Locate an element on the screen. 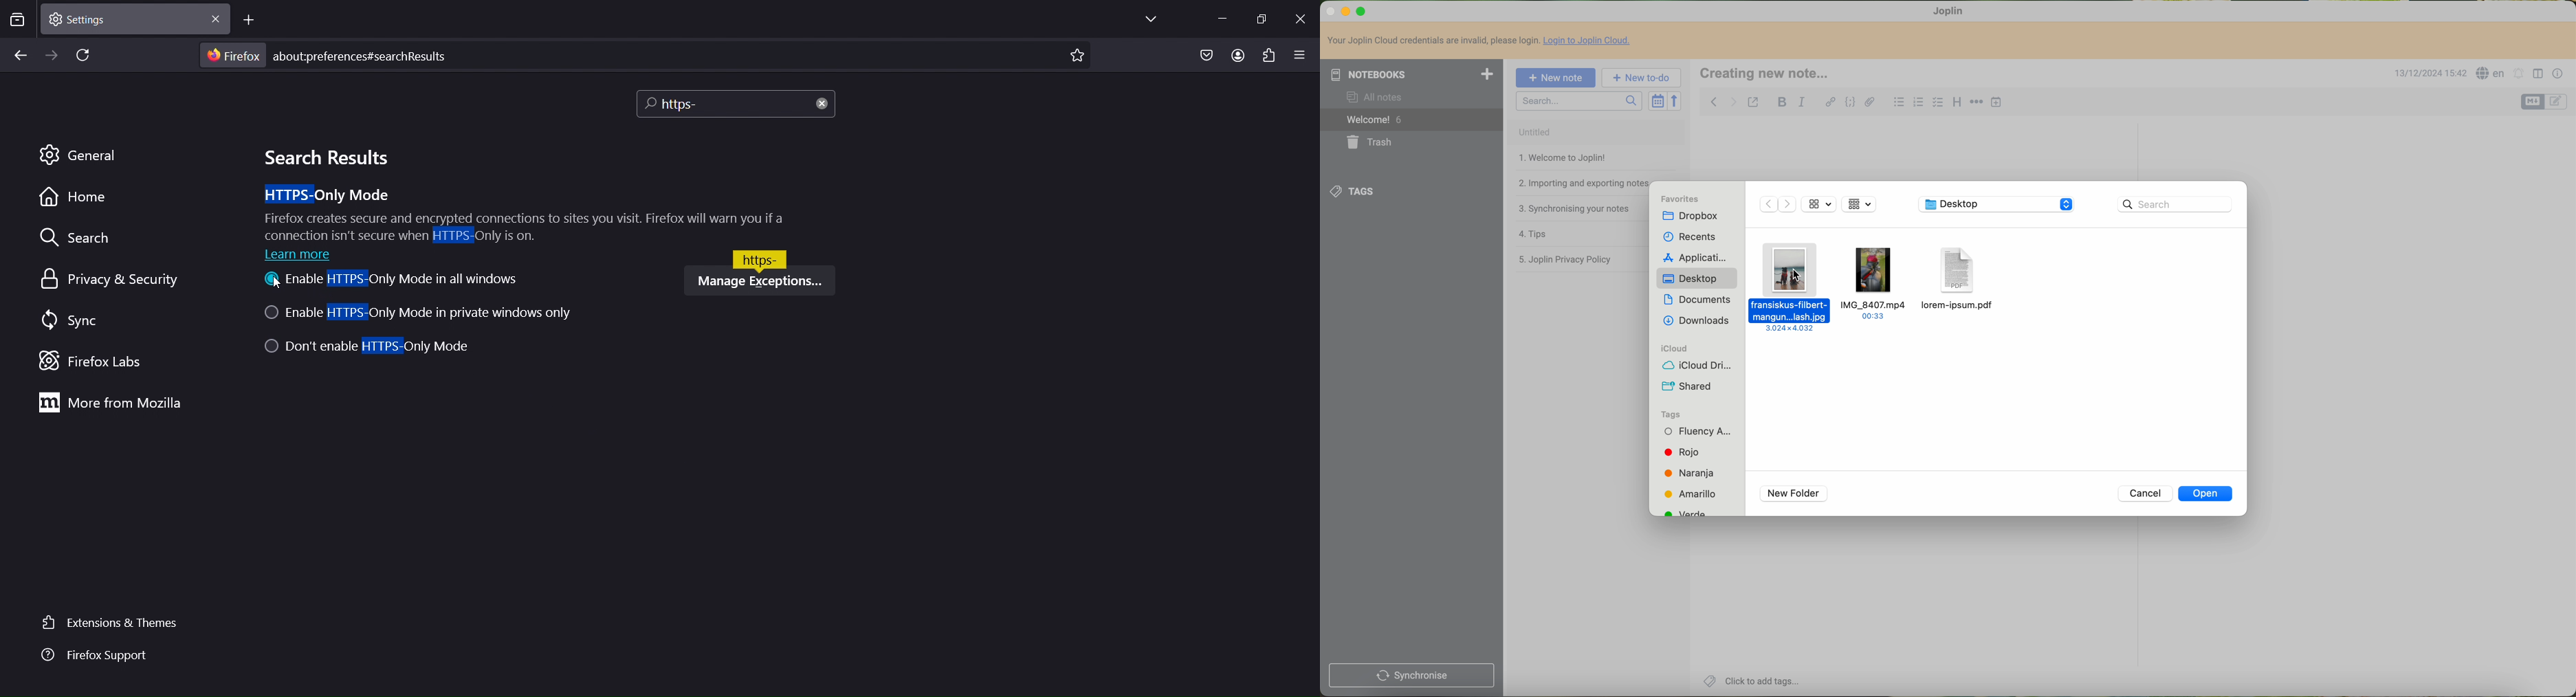  green tag is located at coordinates (1693, 512).